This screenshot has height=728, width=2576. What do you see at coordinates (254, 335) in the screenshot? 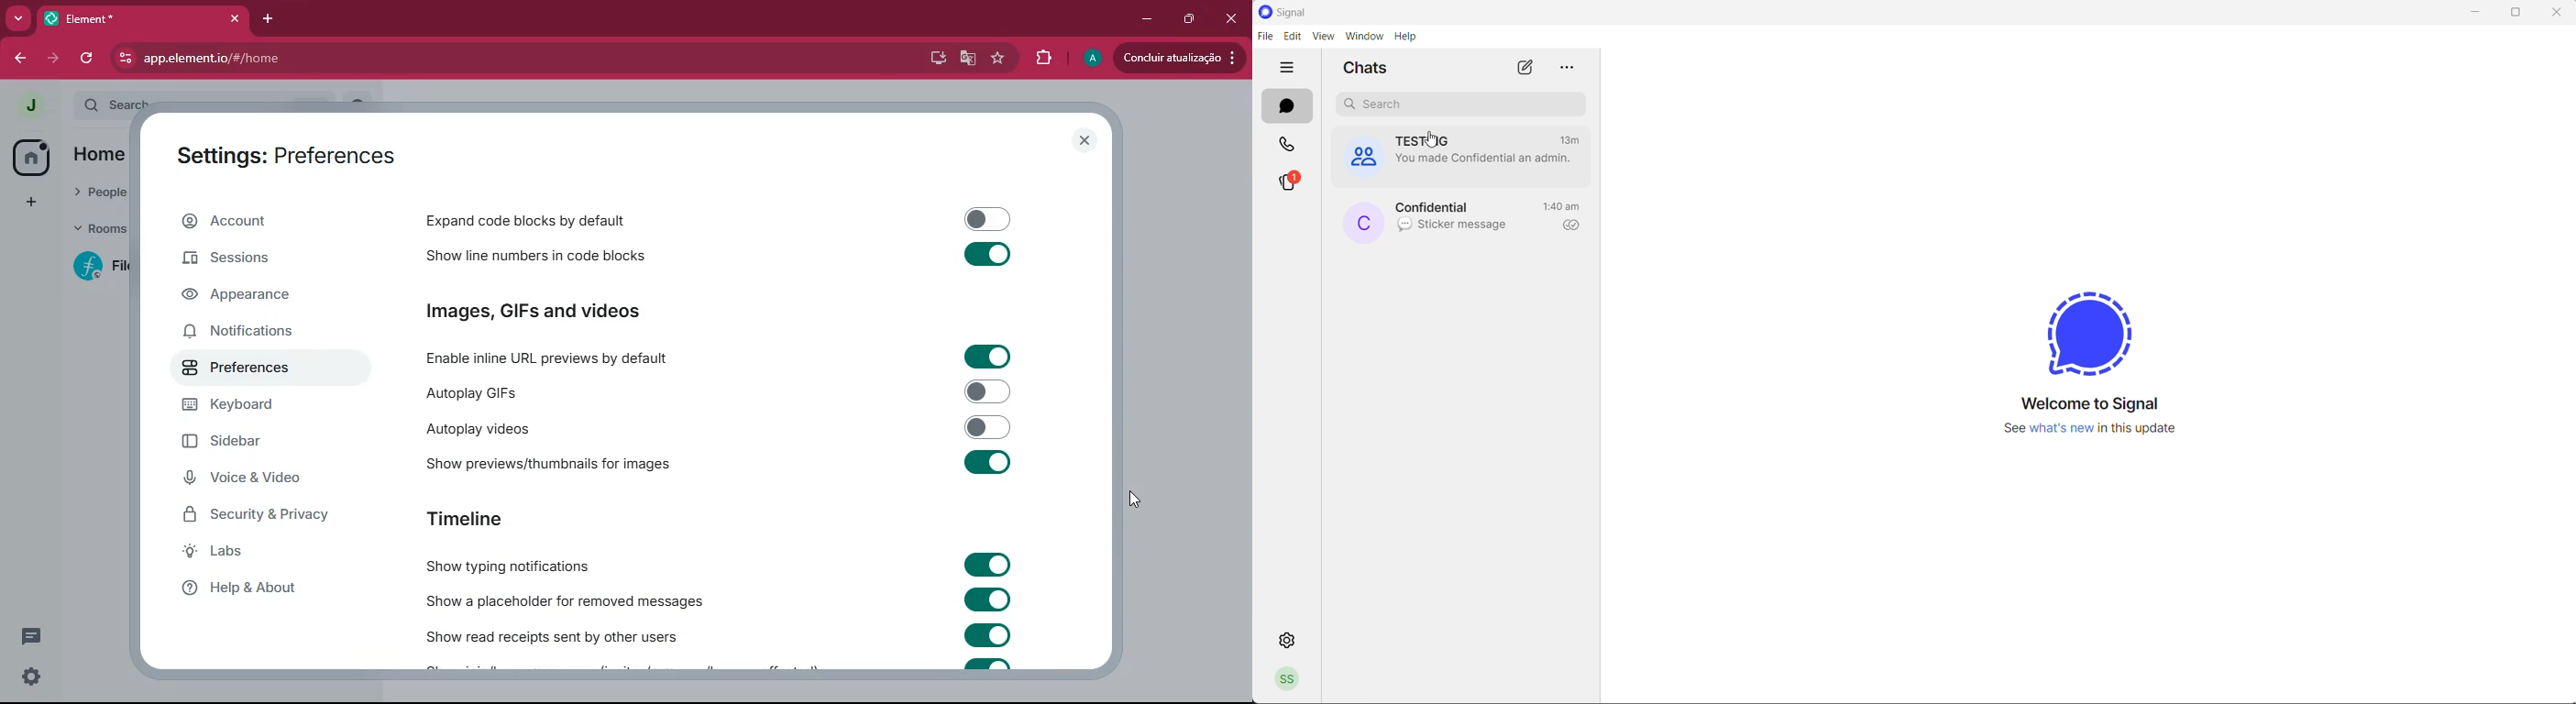
I see `notifications` at bounding box center [254, 335].